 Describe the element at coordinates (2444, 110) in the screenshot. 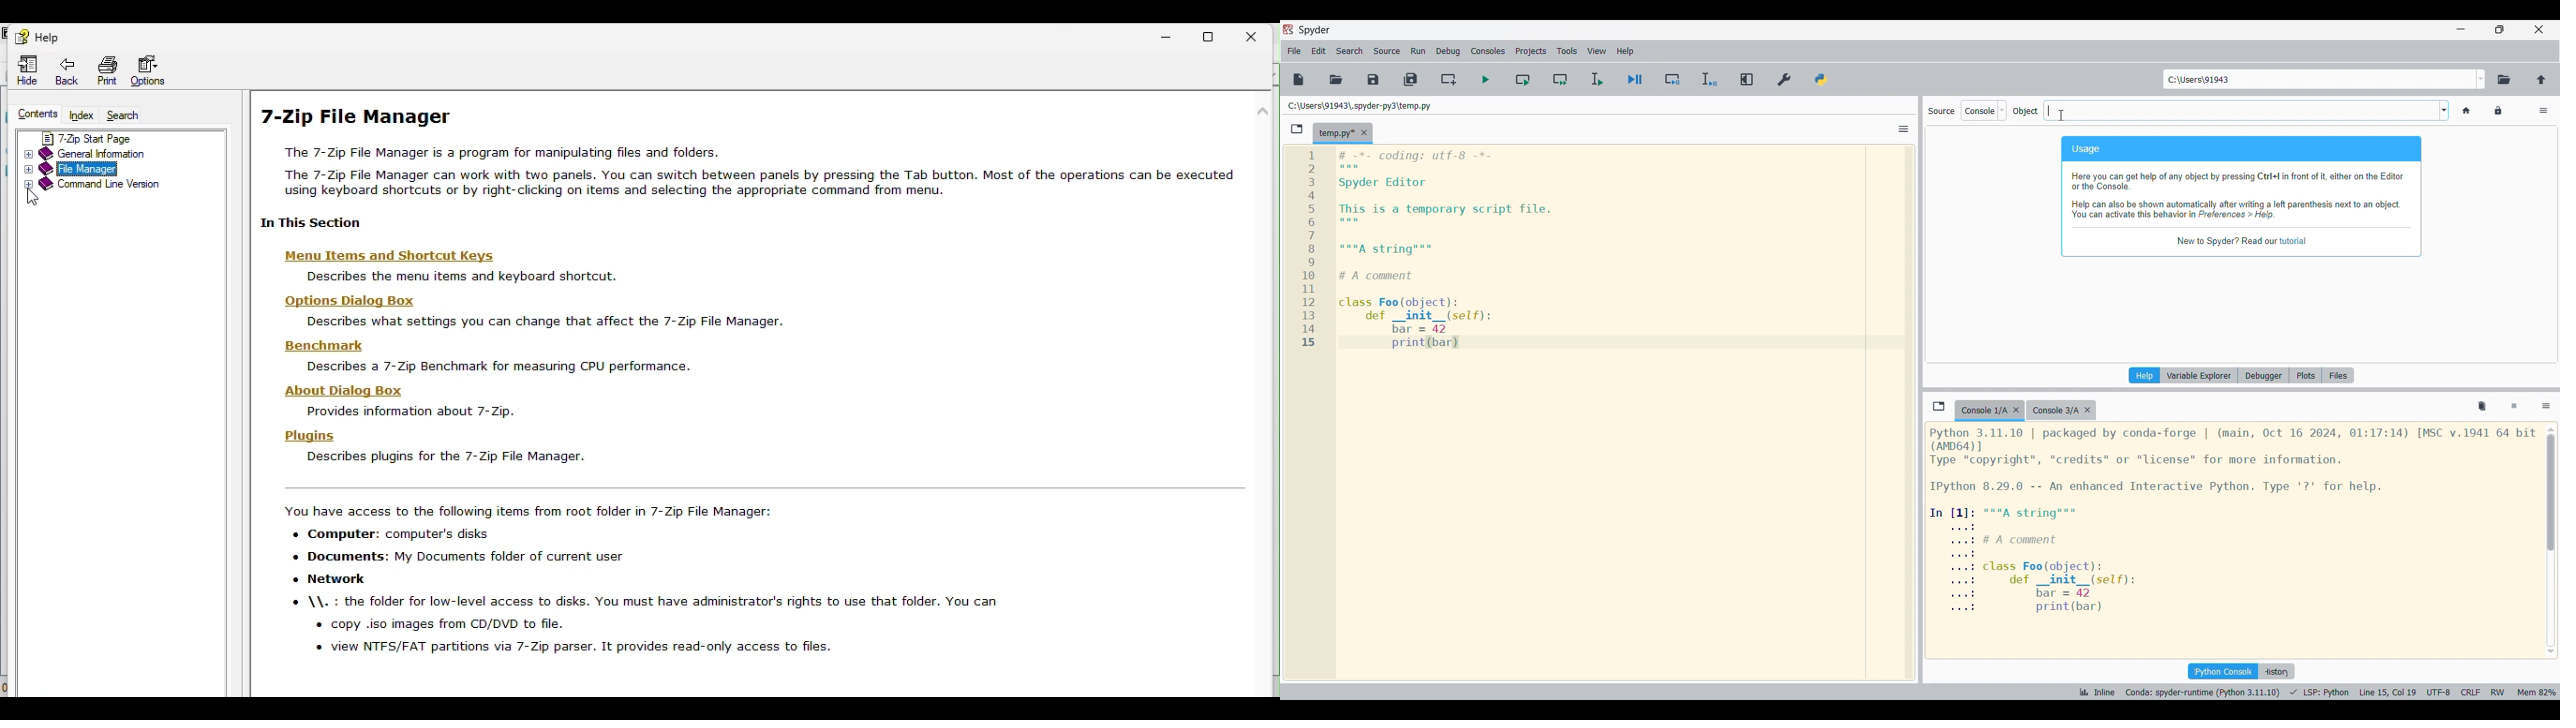

I see `Word options` at that location.